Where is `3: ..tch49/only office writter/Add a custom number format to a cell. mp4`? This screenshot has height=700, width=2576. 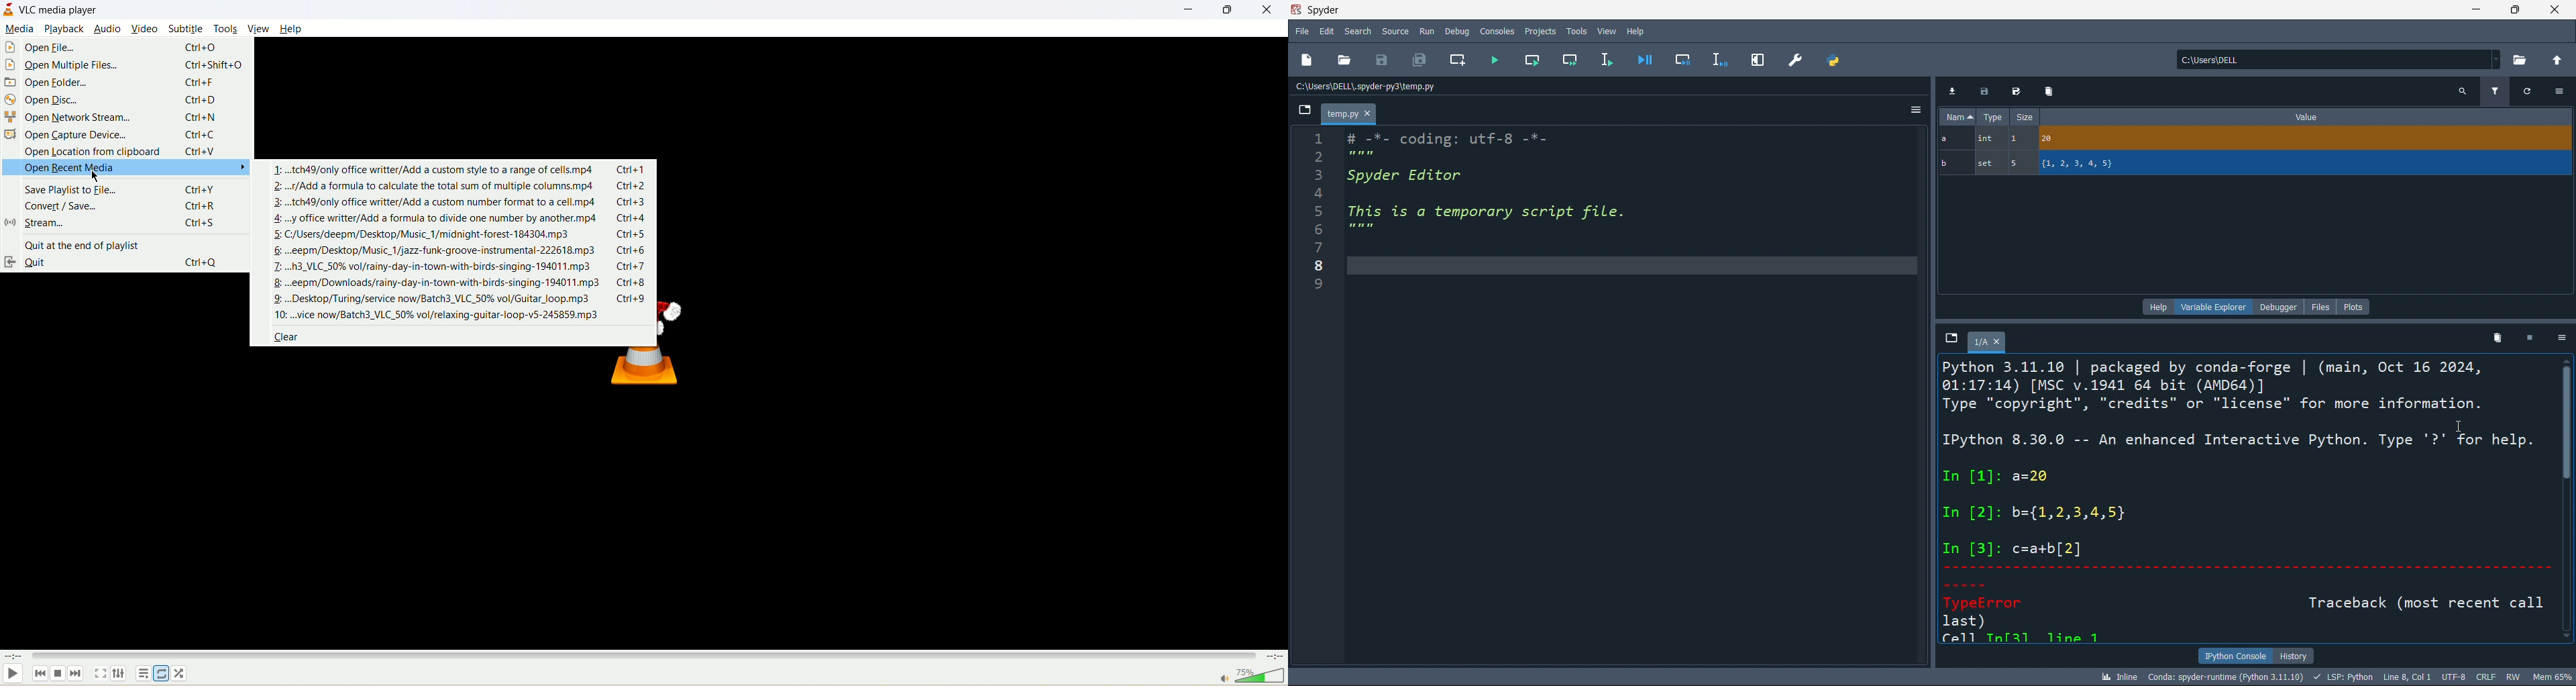
3: ..tch49/only office writter/Add a custom number format to a cell. mp4 is located at coordinates (435, 203).